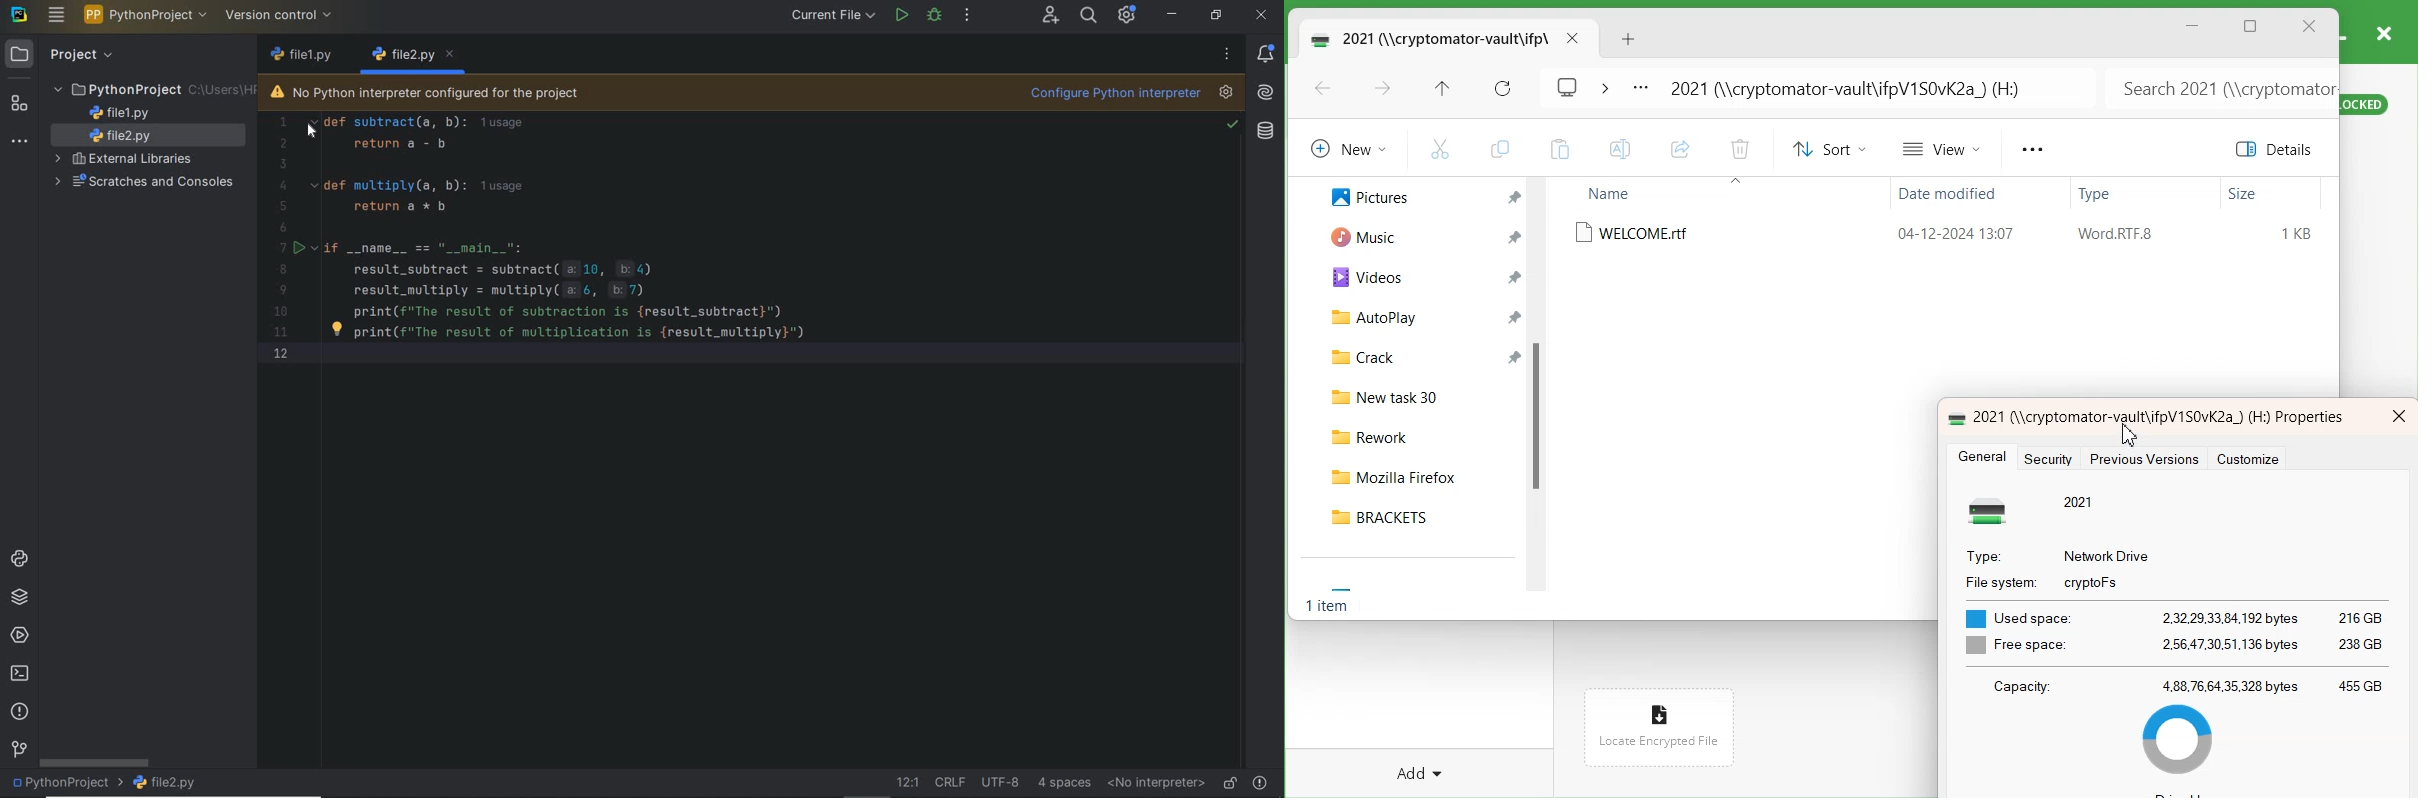 Image resolution: width=2436 pixels, height=812 pixels. What do you see at coordinates (126, 137) in the screenshot?
I see `file name 2` at bounding box center [126, 137].